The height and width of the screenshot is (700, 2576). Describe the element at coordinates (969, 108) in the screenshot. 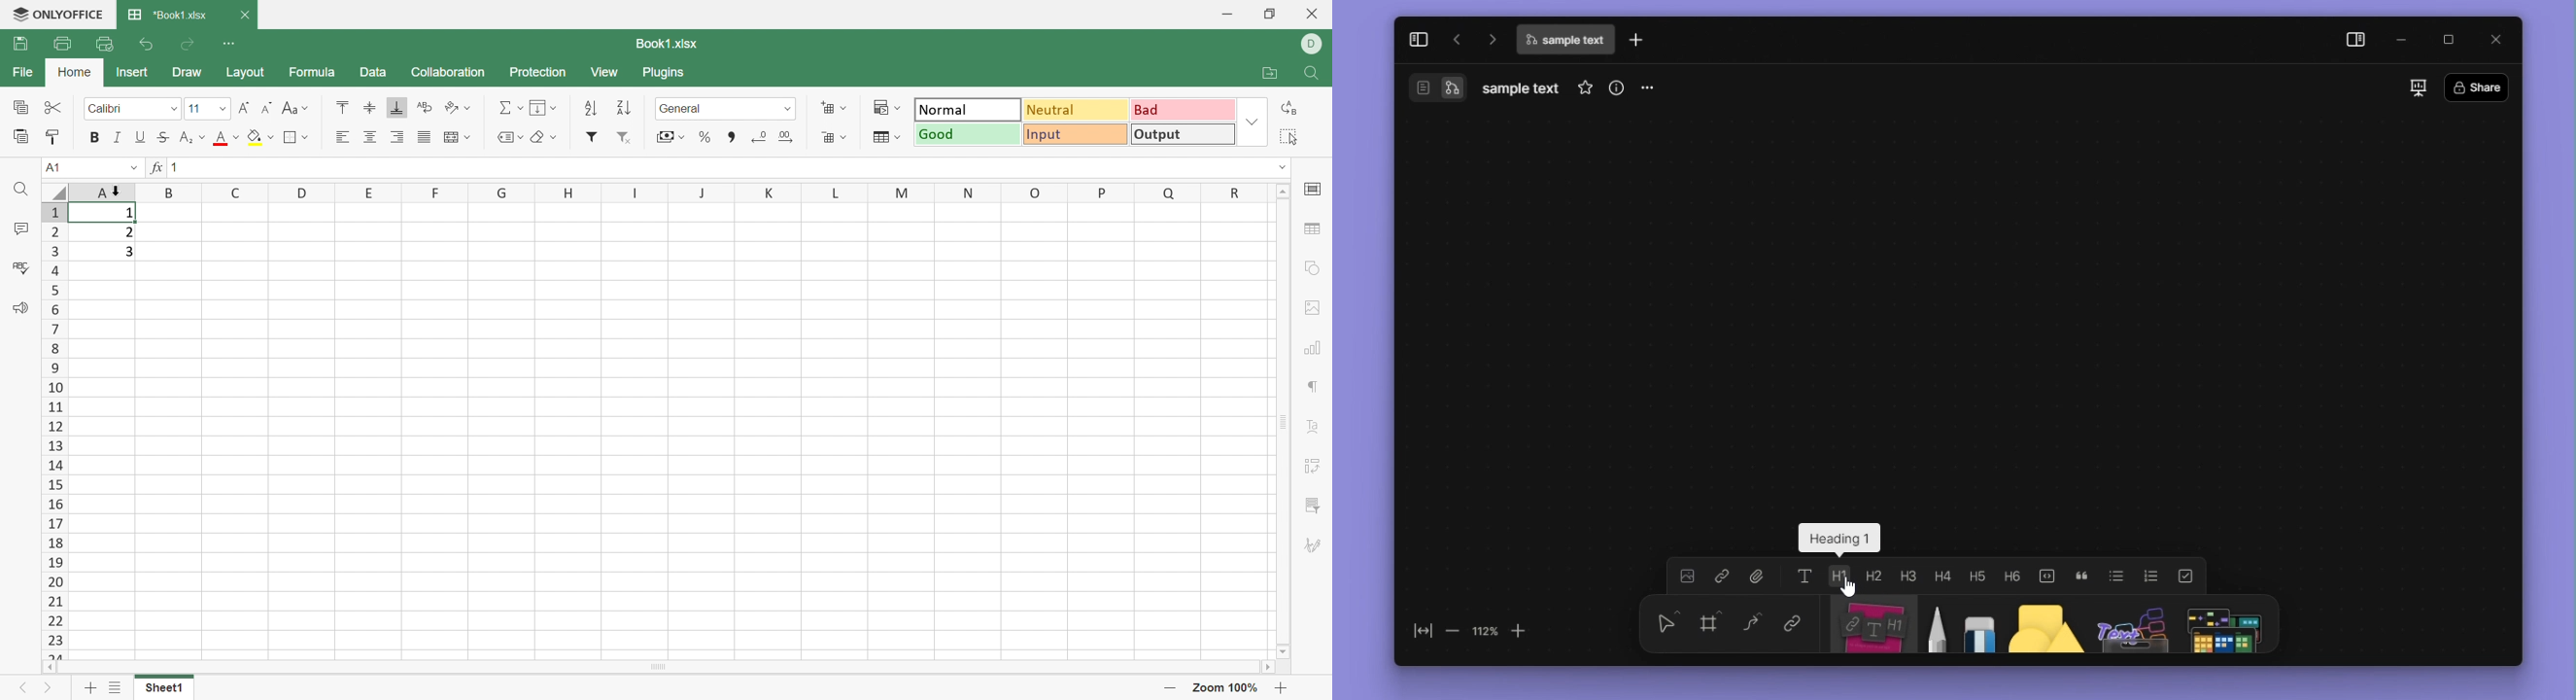

I see `Normal` at that location.